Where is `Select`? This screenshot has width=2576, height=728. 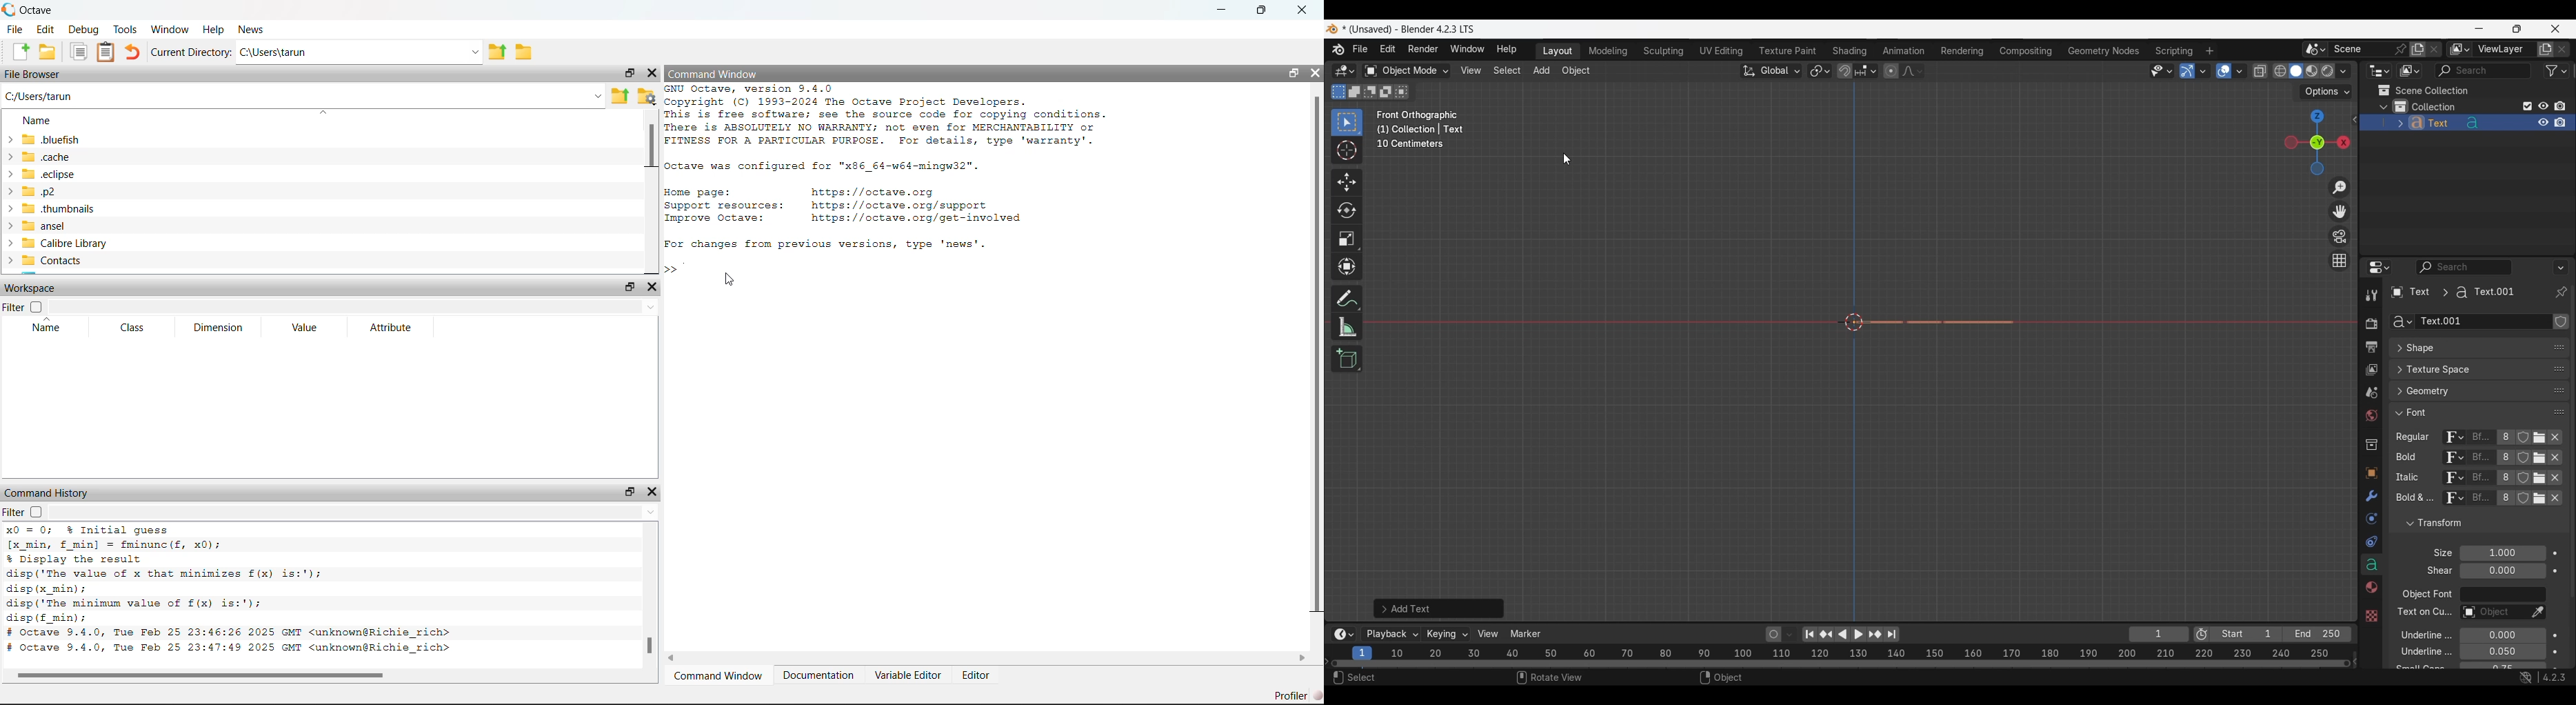 Select is located at coordinates (1354, 678).